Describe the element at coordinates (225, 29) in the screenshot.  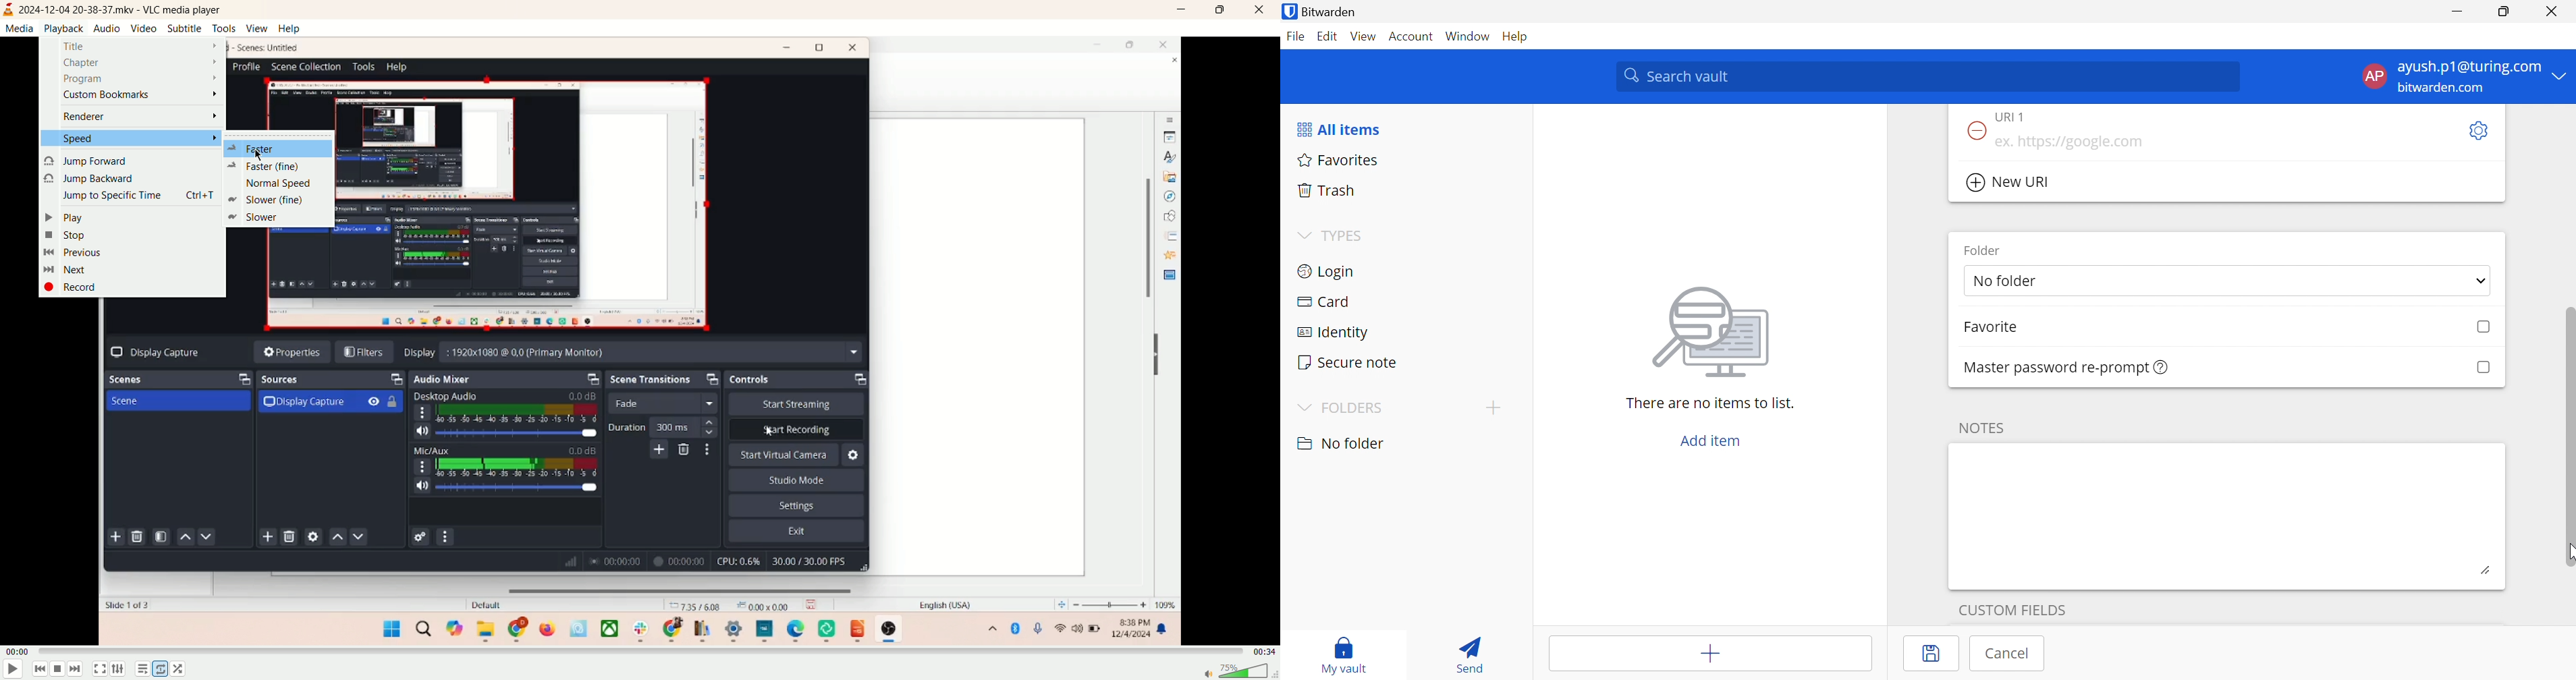
I see `tools` at that location.